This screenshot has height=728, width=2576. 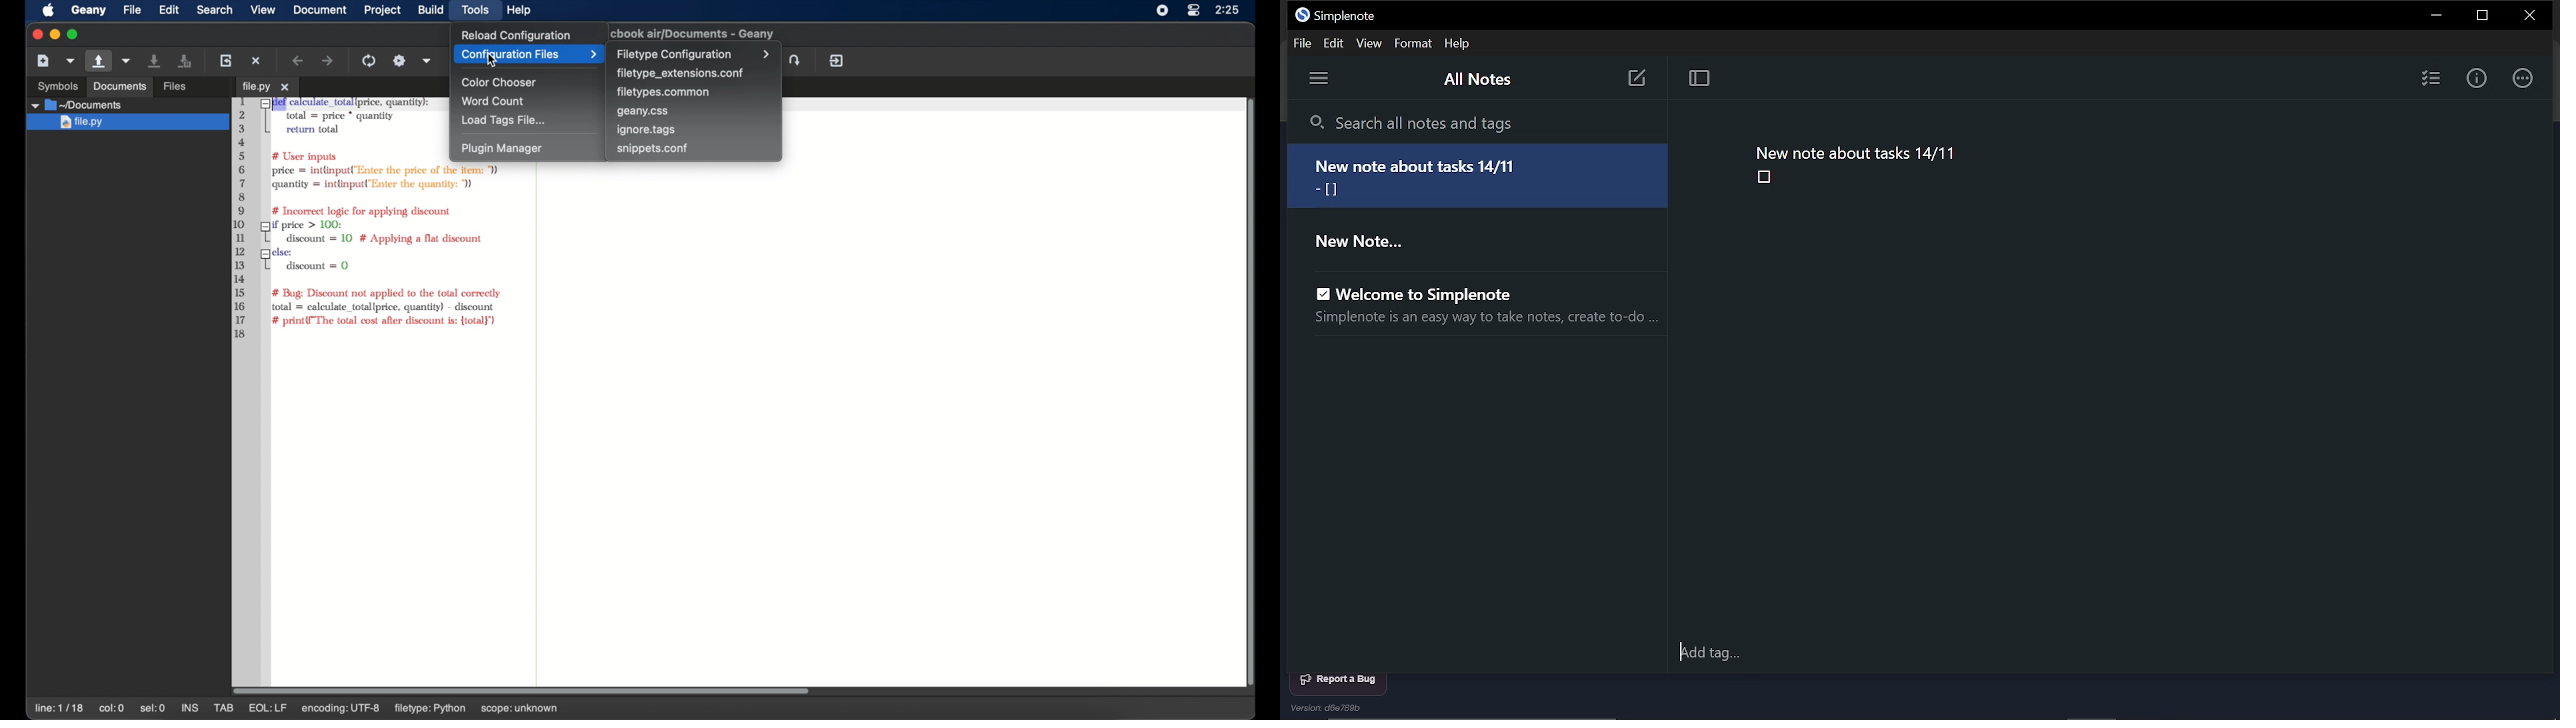 I want to click on simplenote logo, so click(x=1300, y=16).